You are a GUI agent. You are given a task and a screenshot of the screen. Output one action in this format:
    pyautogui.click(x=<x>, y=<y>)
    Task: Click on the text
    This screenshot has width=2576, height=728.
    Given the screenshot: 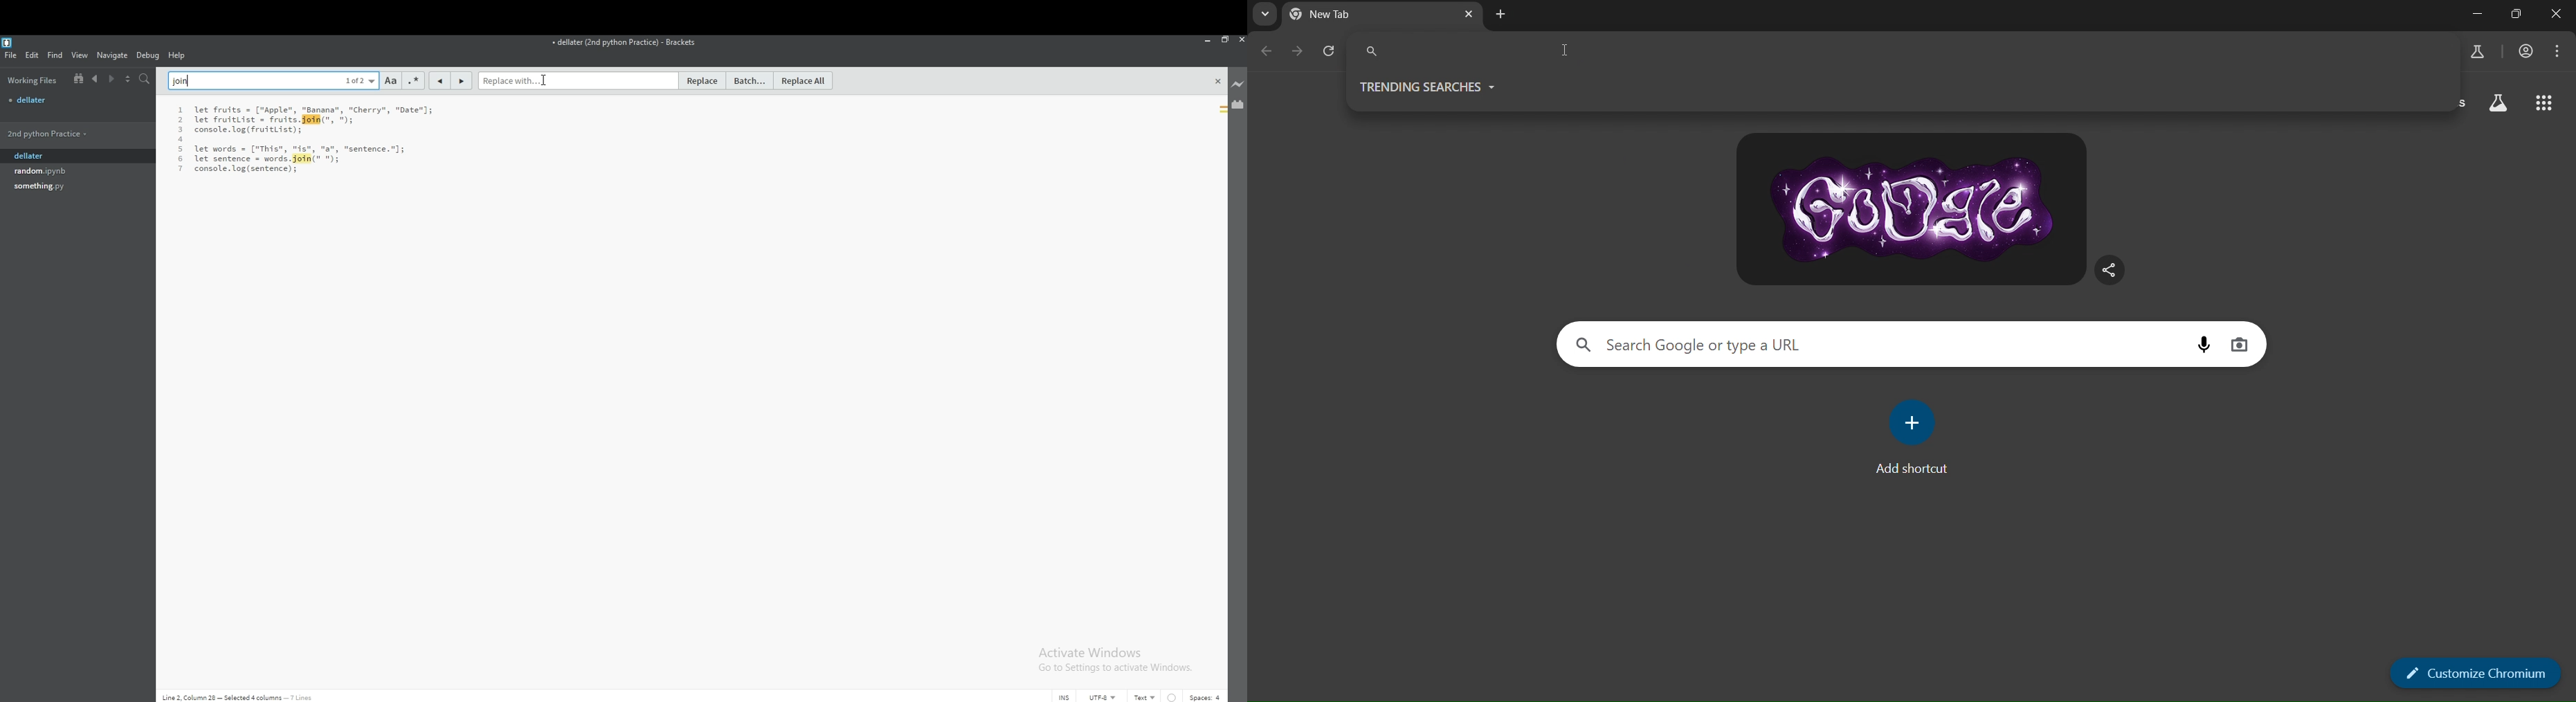 What is the action you would take?
    pyautogui.click(x=1146, y=697)
    